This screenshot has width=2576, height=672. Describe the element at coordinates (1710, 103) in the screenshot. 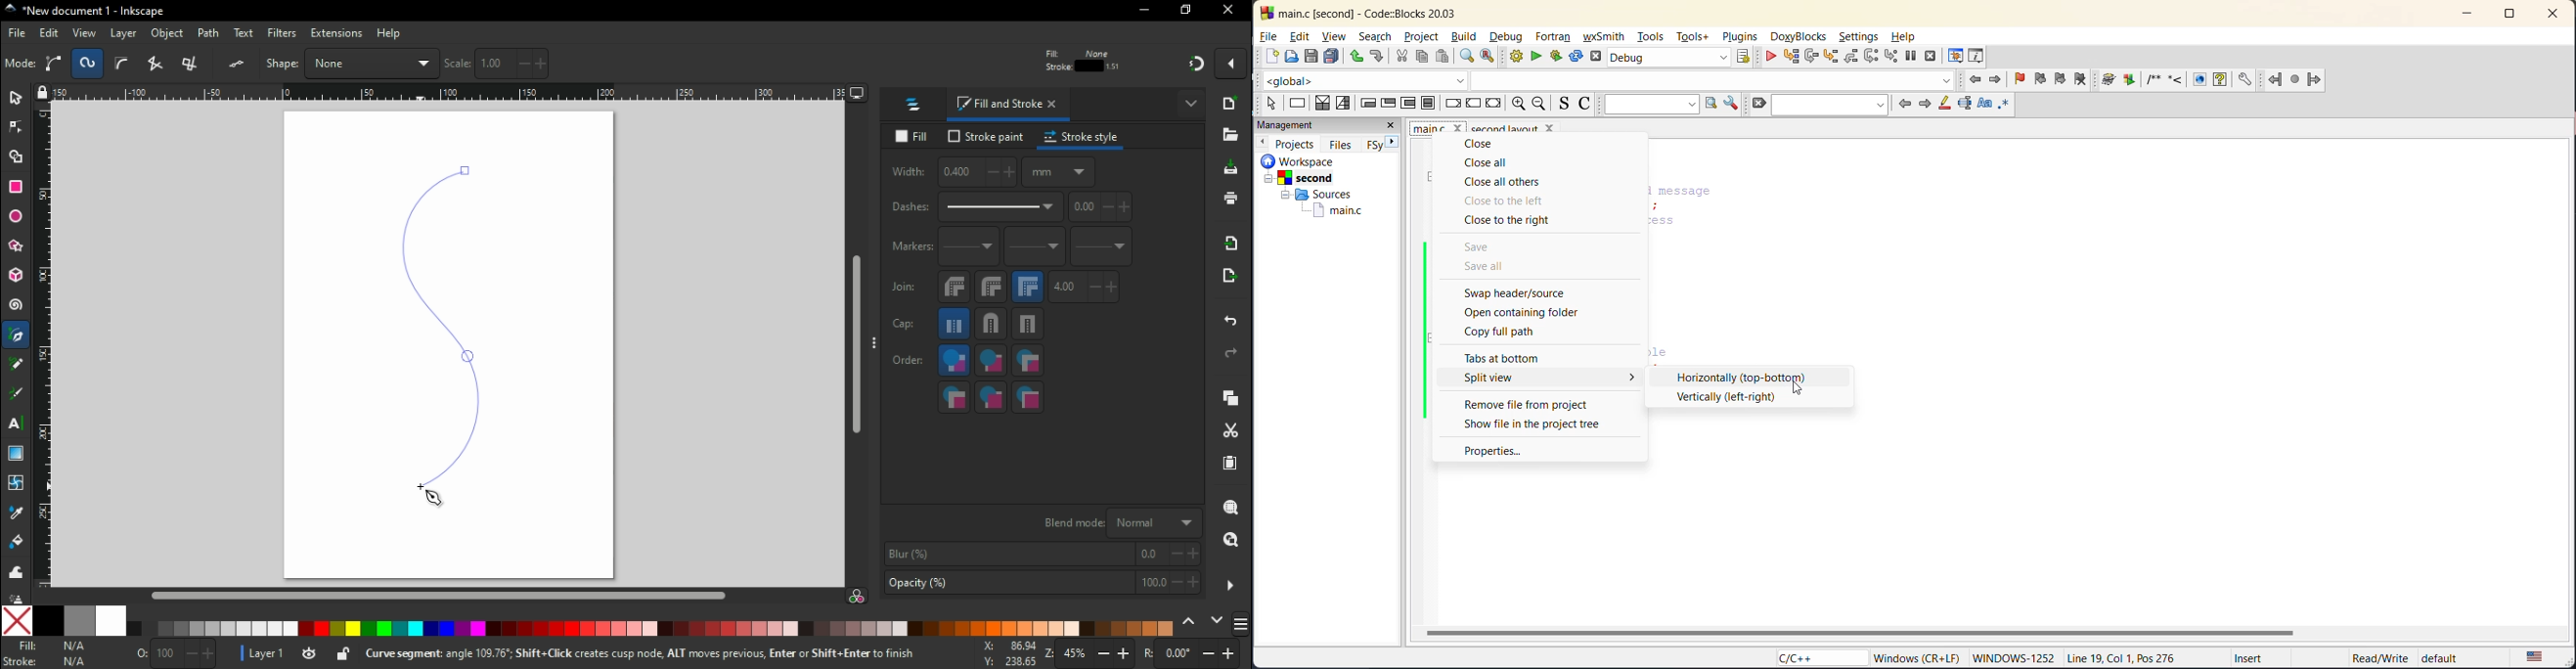

I see `run search` at that location.